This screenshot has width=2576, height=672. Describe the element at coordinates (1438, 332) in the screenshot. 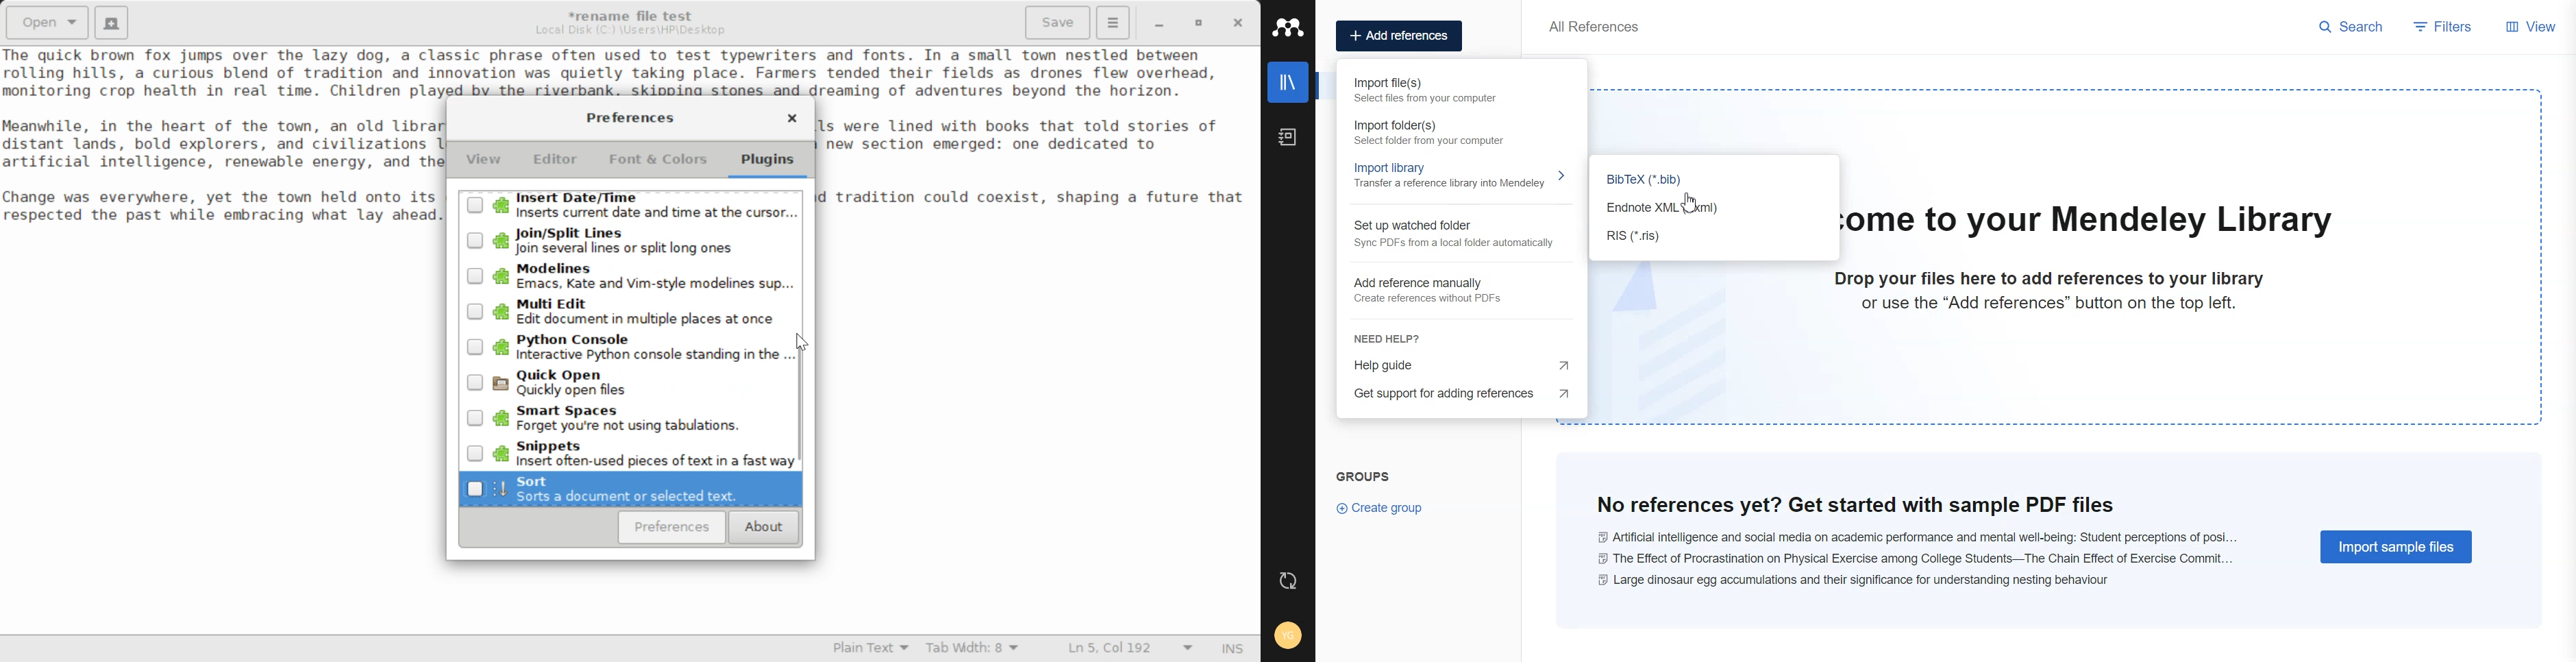

I see `Need Help?` at that location.